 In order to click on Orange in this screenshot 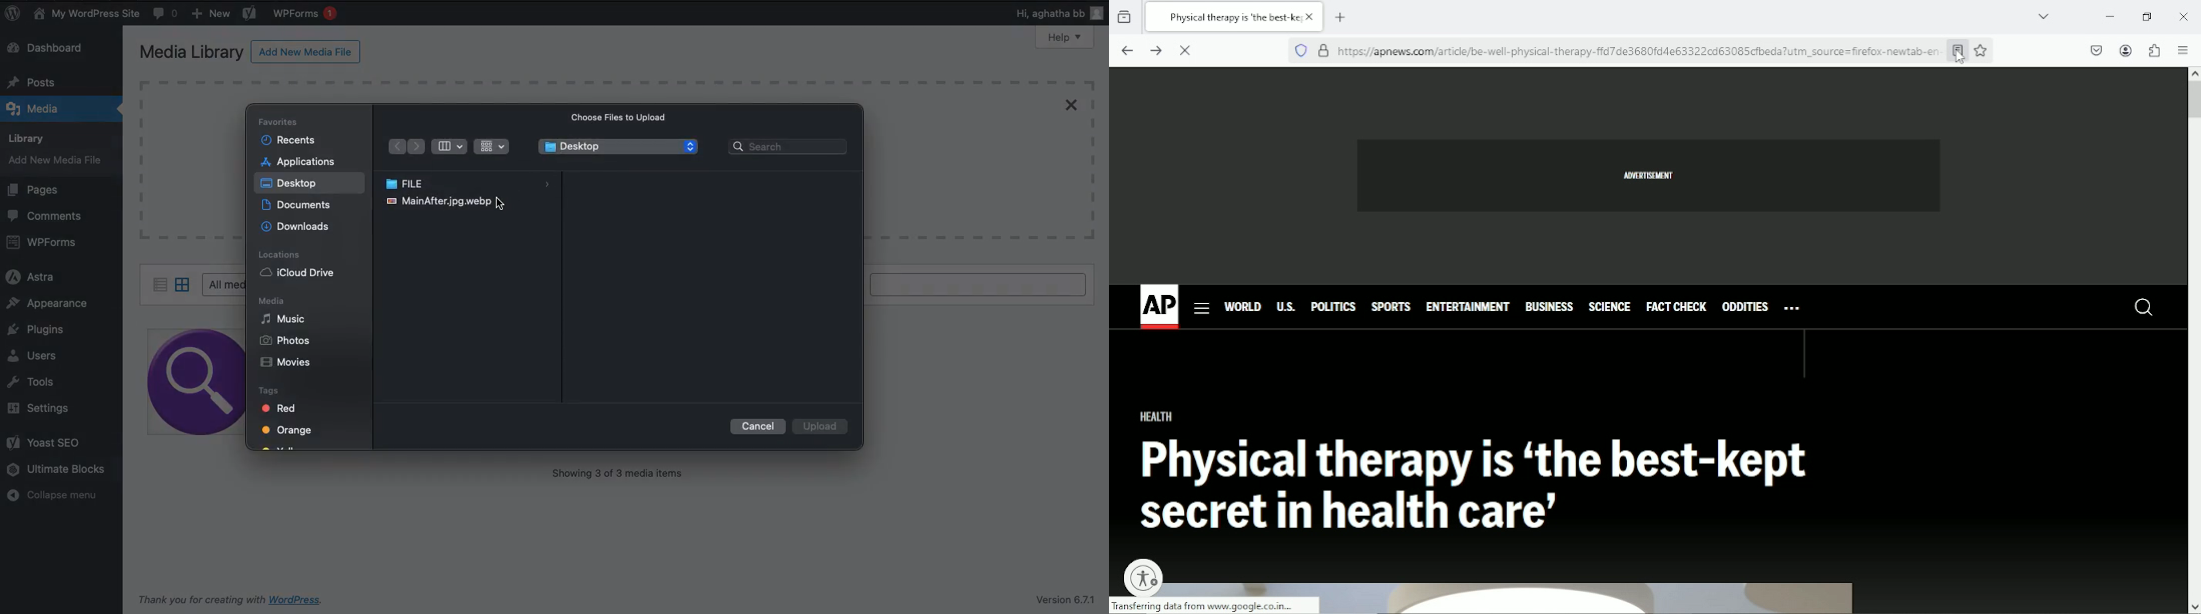, I will do `click(287, 431)`.